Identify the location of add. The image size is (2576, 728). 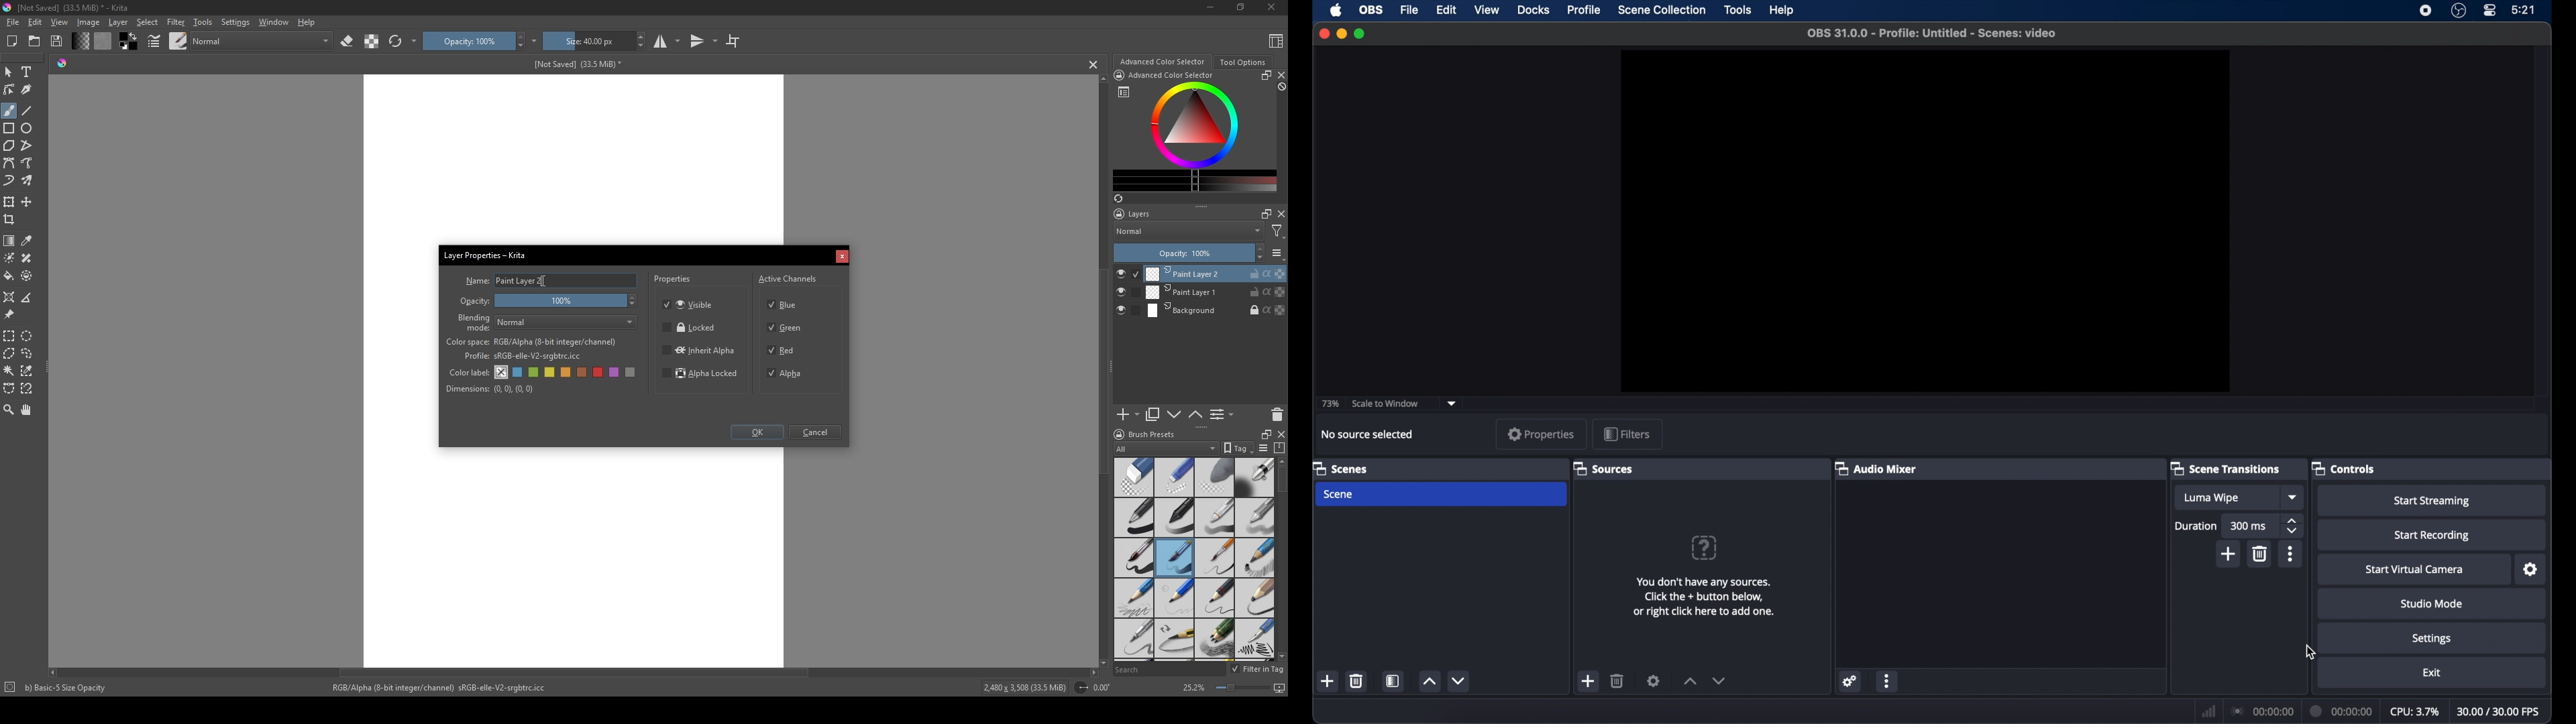
(1328, 680).